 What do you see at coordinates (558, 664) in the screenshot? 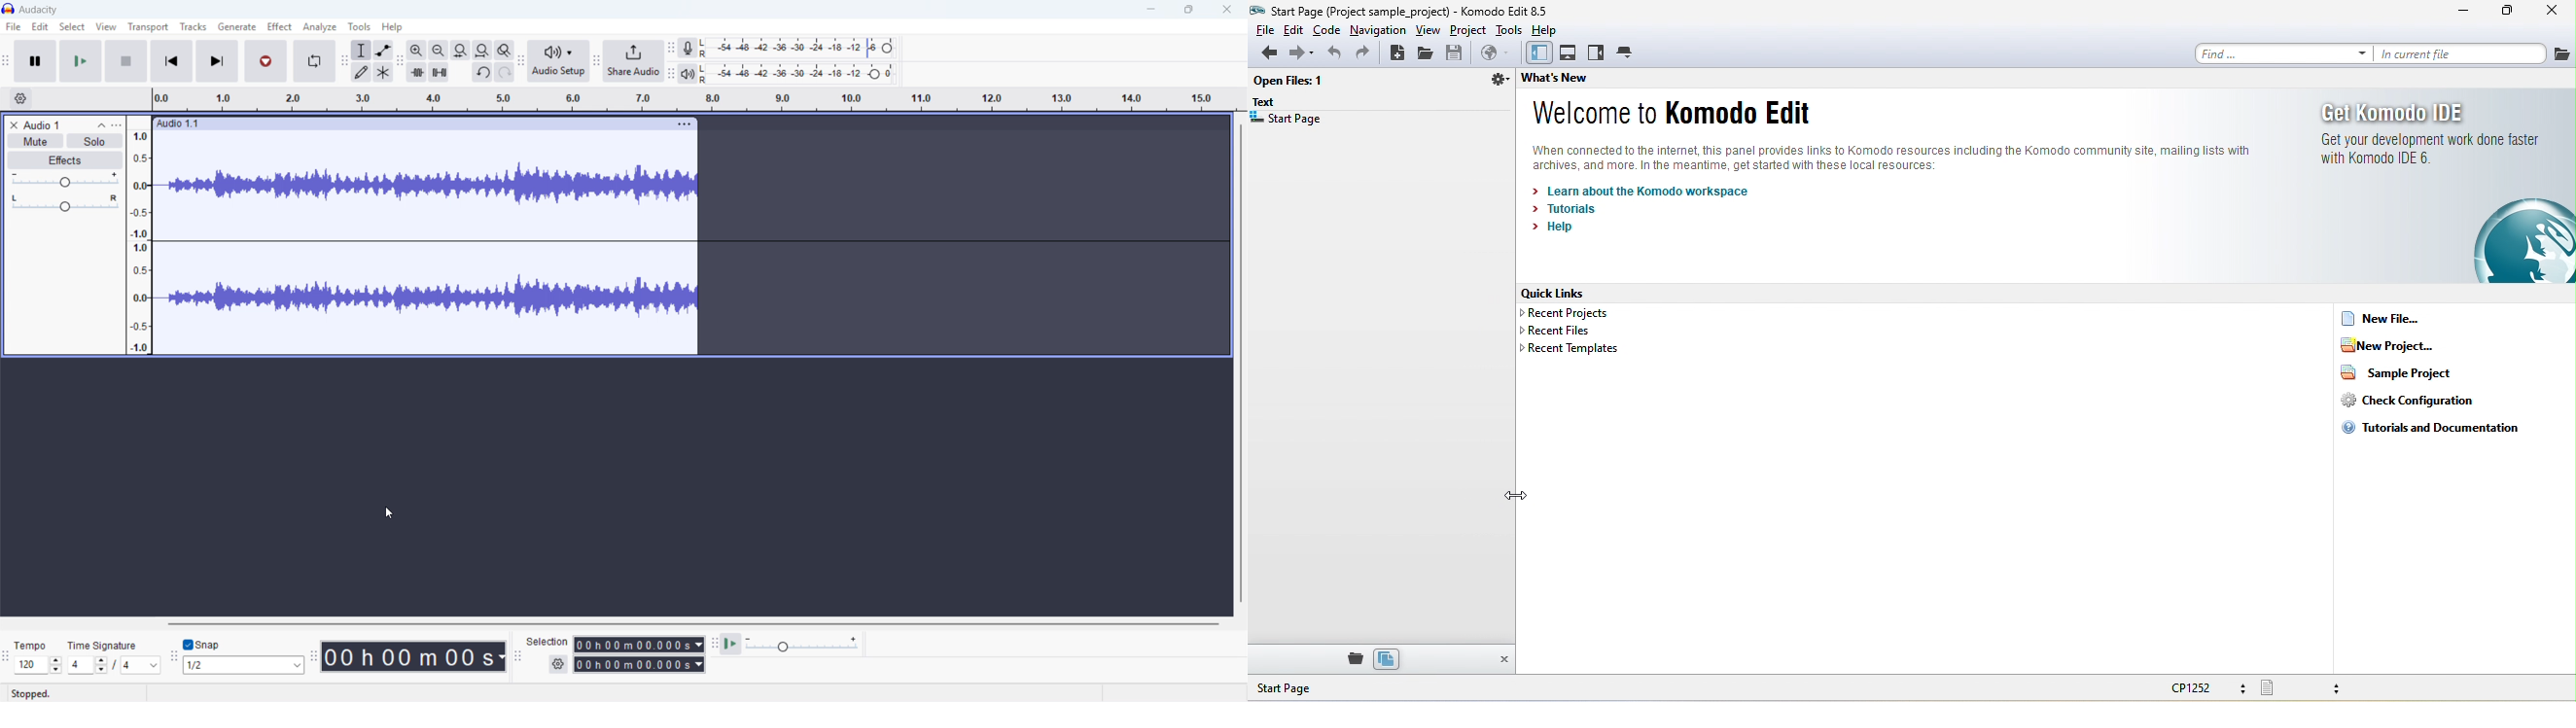
I see `Selection settings ` at bounding box center [558, 664].